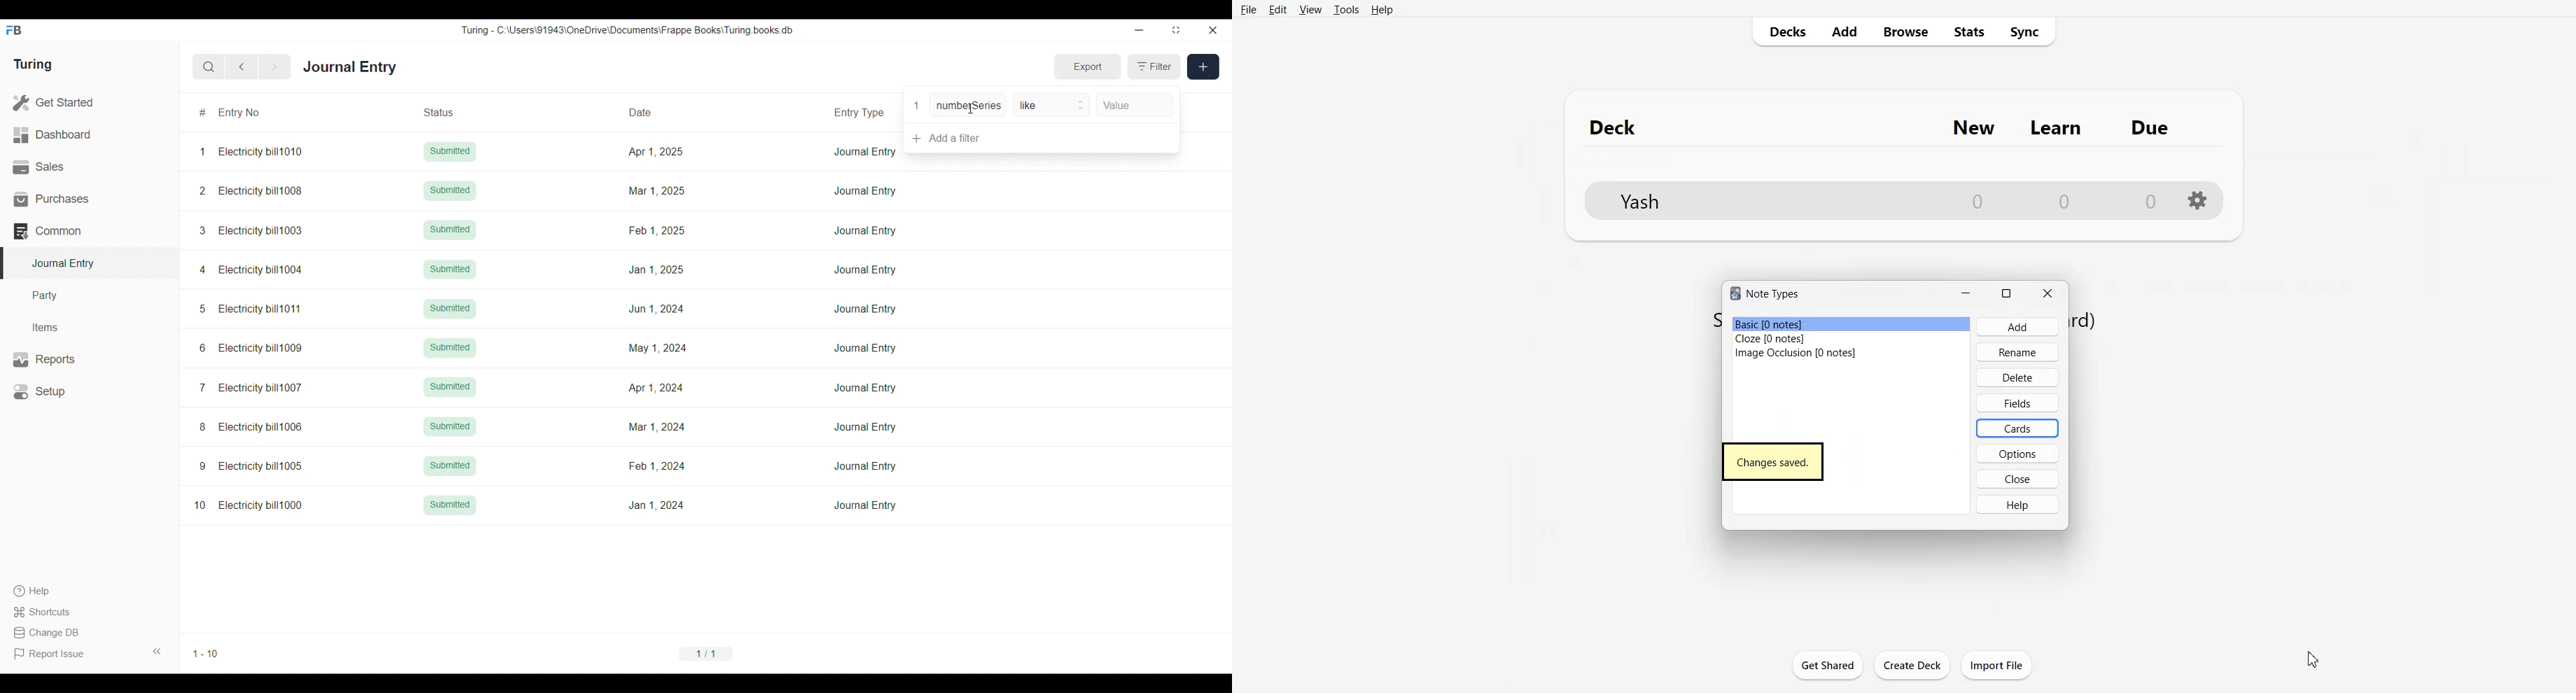 This screenshot has height=700, width=2576. Describe the element at coordinates (1967, 31) in the screenshot. I see `Stats` at that location.